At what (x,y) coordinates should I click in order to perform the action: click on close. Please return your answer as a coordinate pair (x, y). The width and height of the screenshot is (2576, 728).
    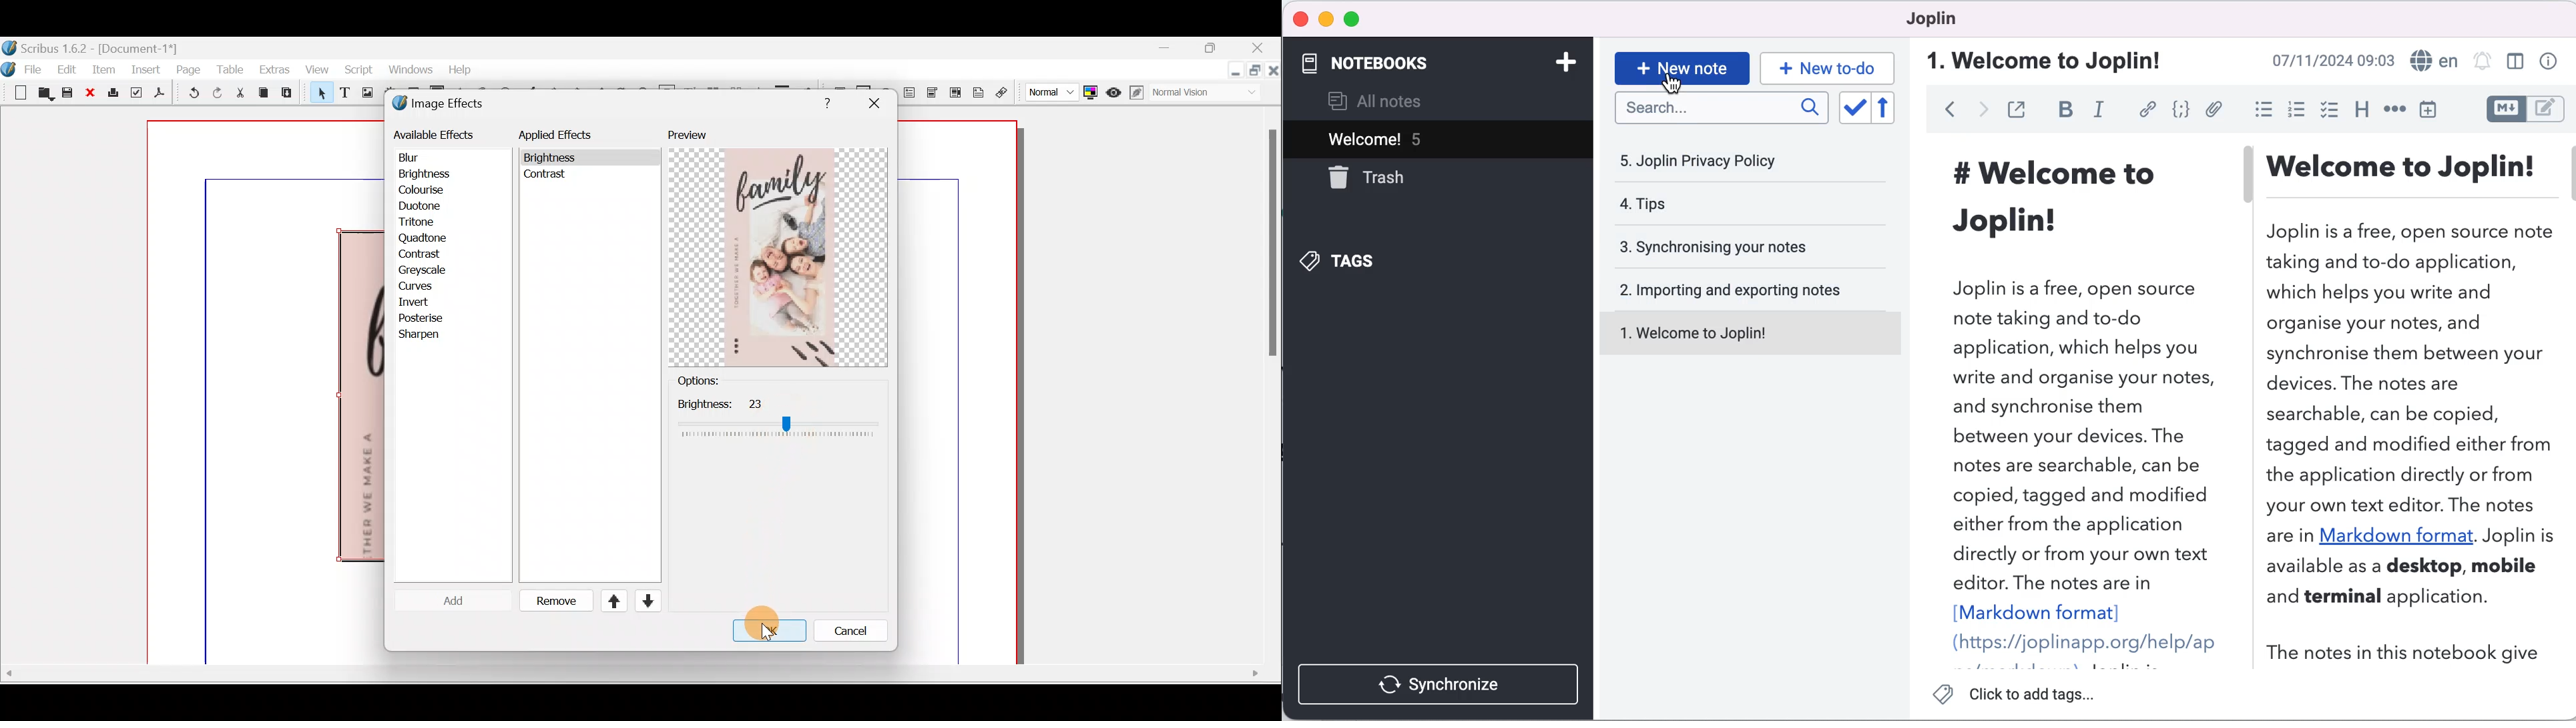
    Looking at the image, I should click on (1301, 17).